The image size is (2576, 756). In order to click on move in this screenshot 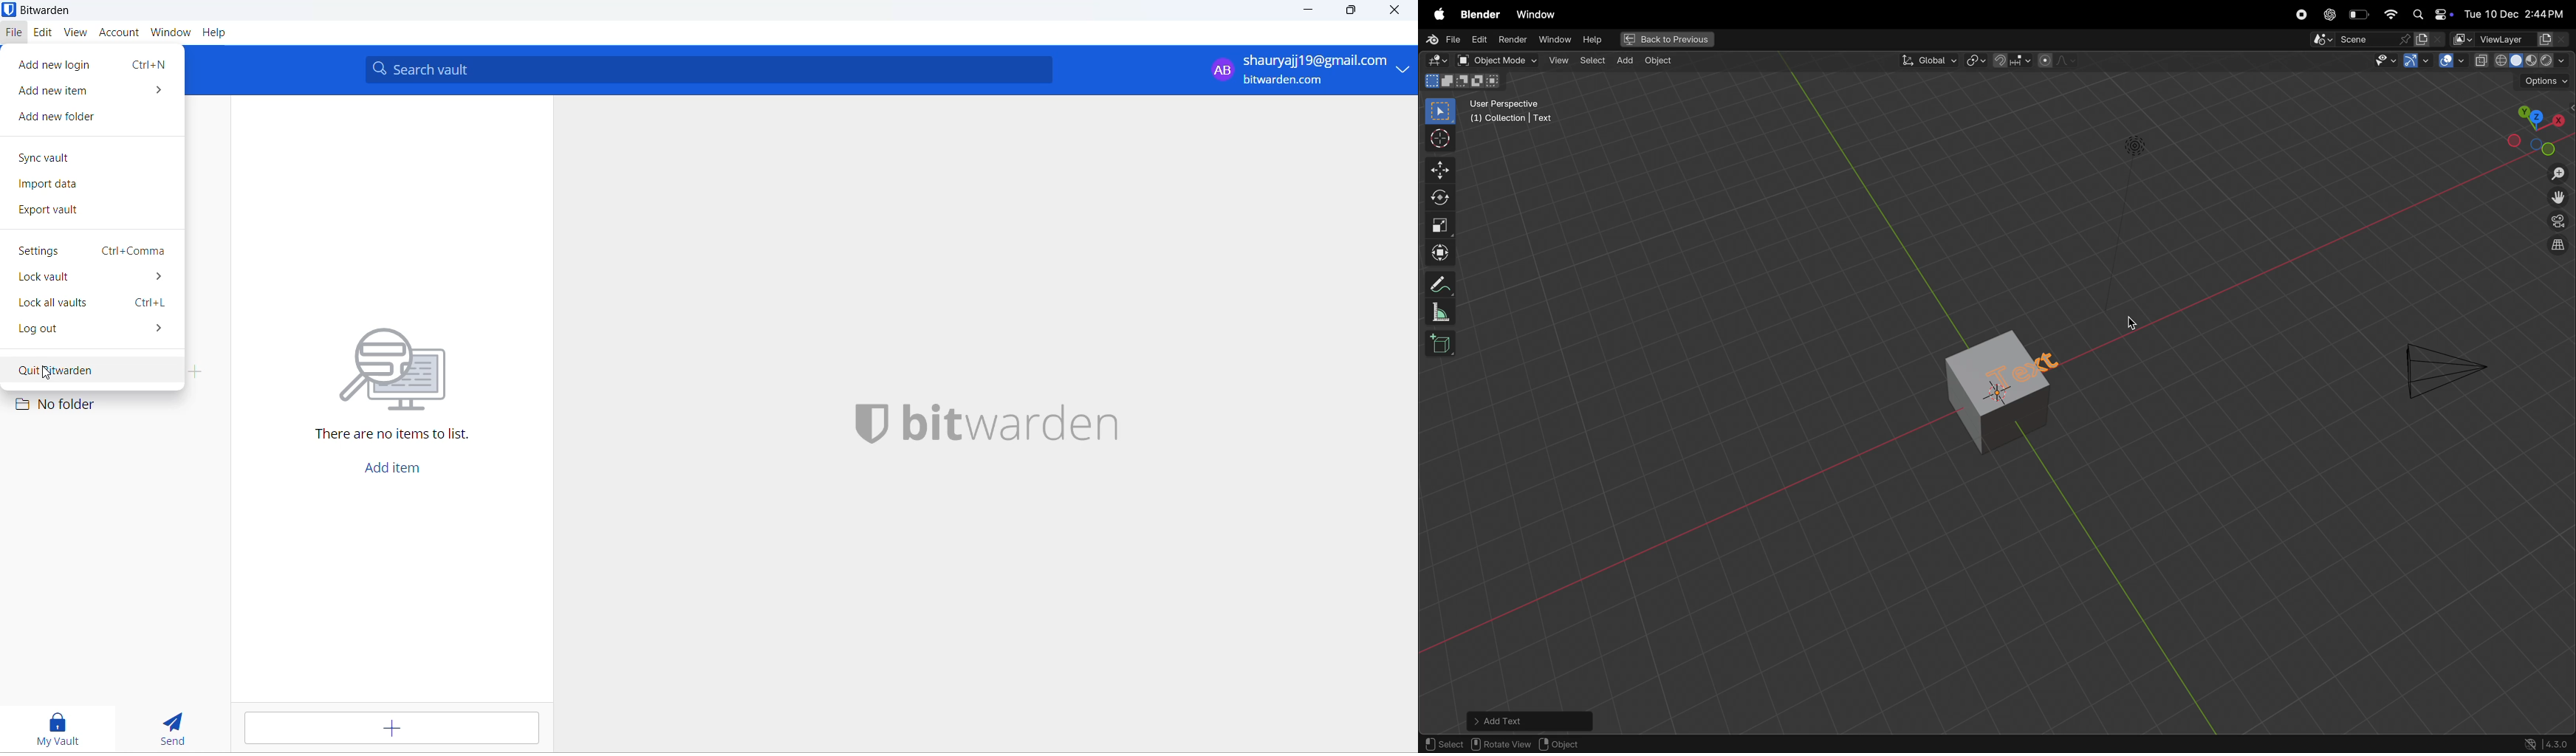, I will do `click(1438, 250)`.